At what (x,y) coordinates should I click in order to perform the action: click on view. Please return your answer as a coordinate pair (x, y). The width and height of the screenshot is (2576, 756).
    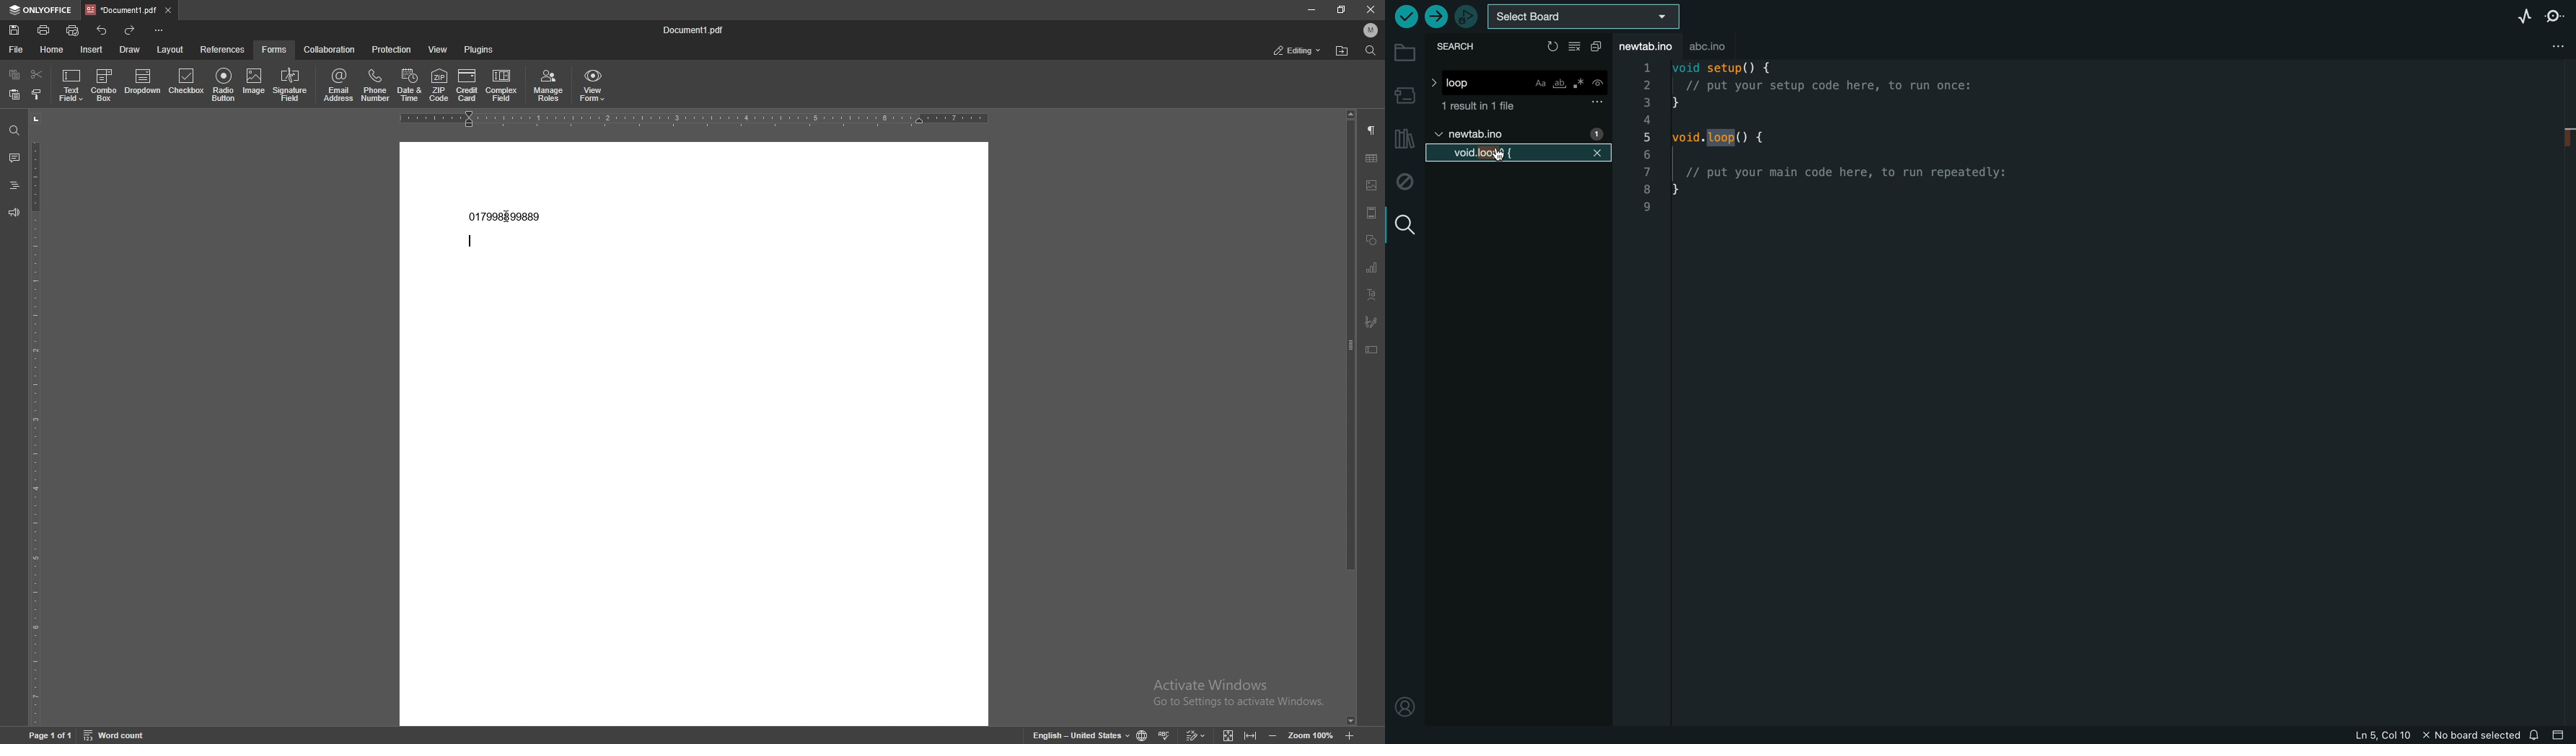
    Looking at the image, I should click on (440, 50).